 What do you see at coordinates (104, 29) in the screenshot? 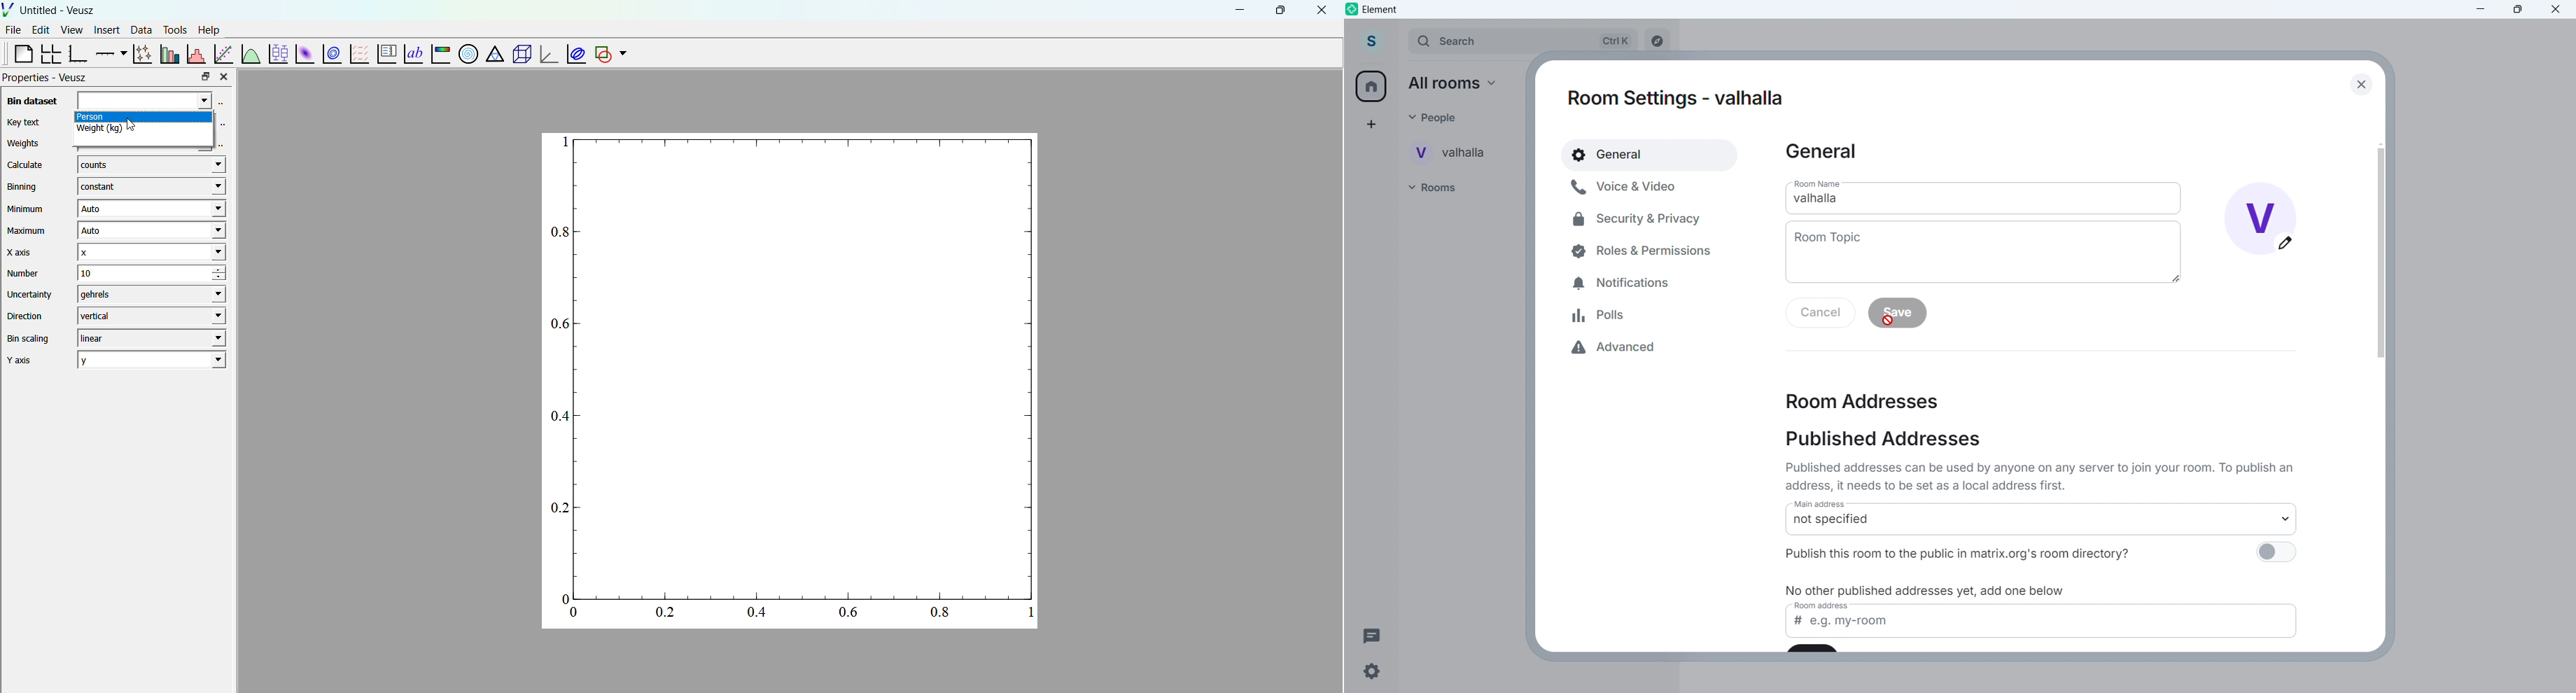
I see `insert` at bounding box center [104, 29].